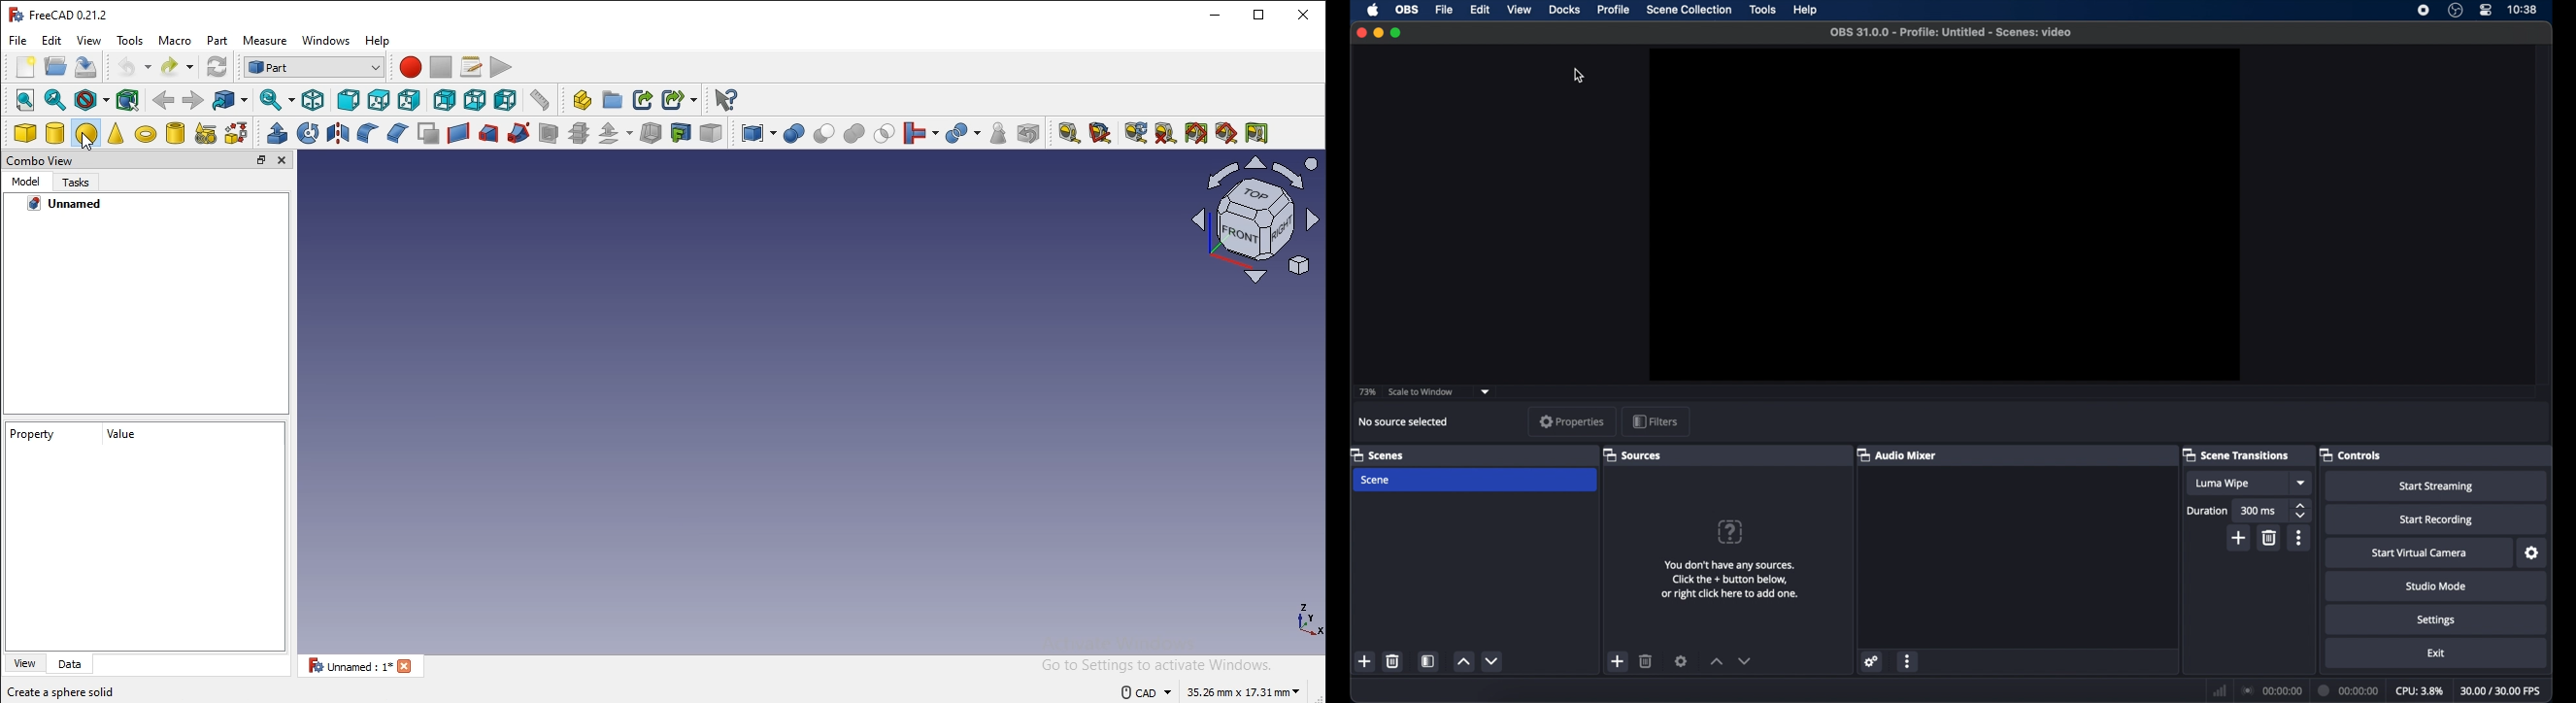 The image size is (2576, 728). Describe the element at coordinates (1690, 10) in the screenshot. I see `scene collection` at that location.